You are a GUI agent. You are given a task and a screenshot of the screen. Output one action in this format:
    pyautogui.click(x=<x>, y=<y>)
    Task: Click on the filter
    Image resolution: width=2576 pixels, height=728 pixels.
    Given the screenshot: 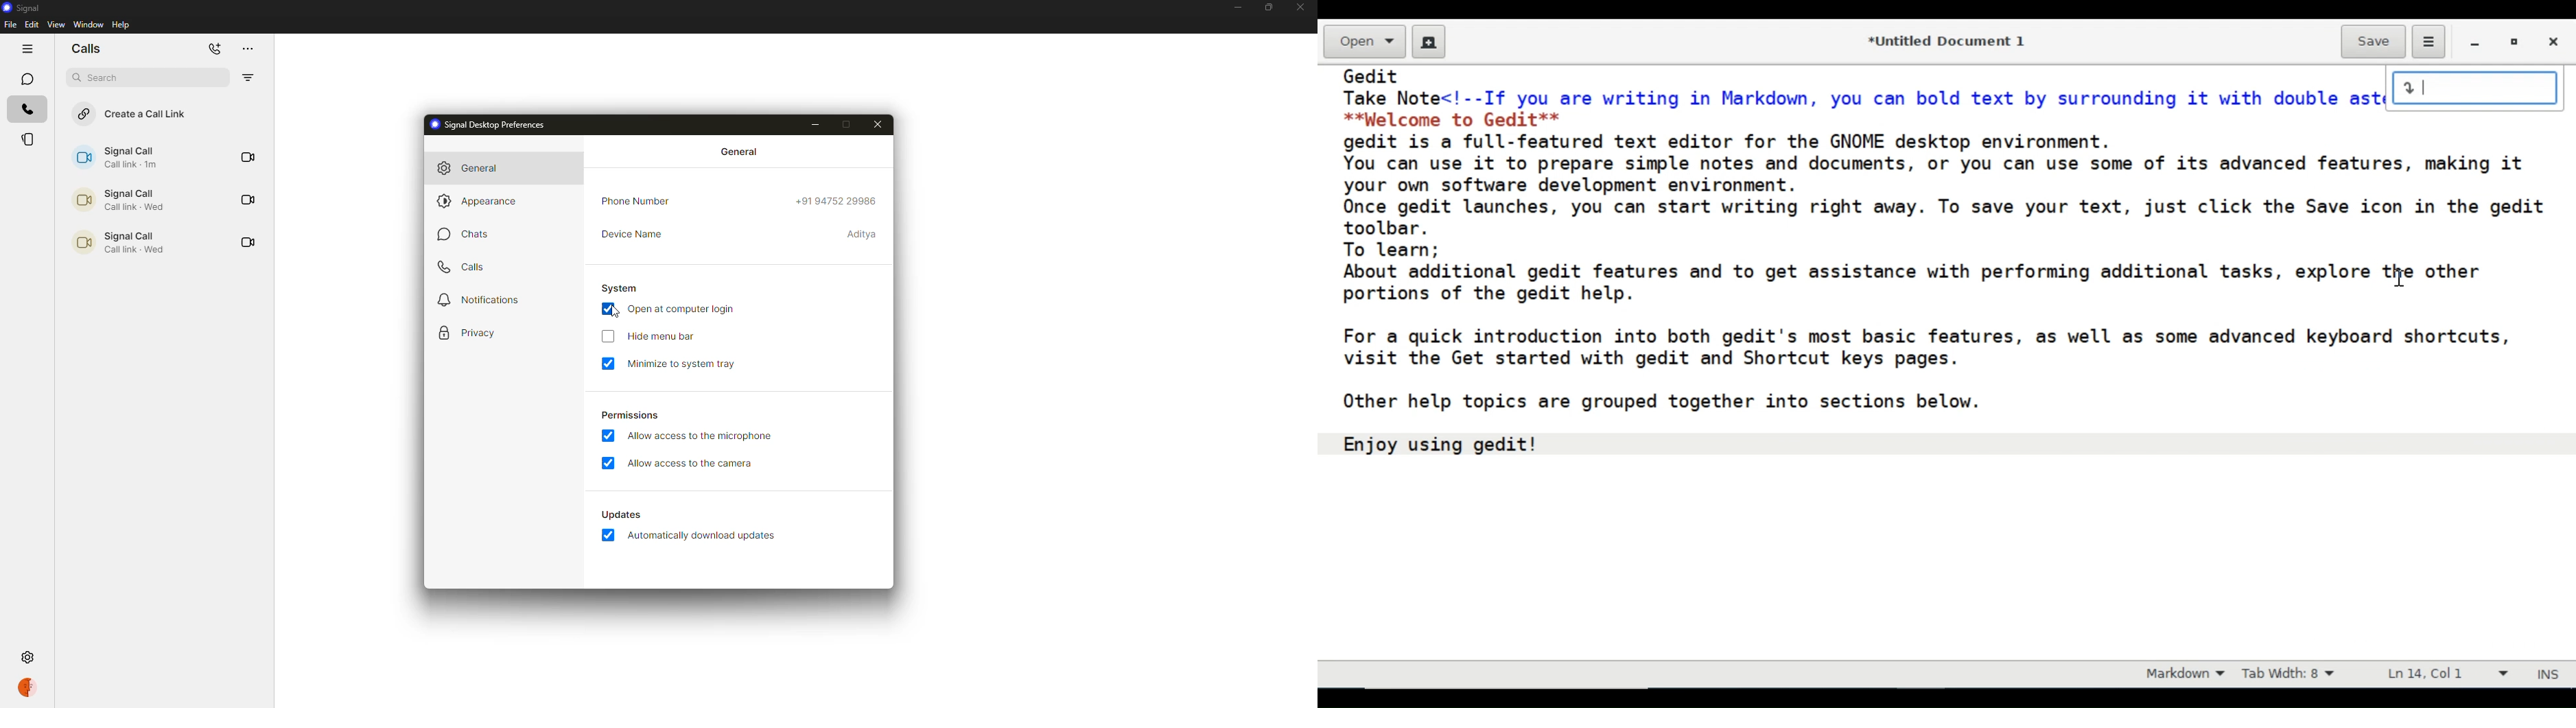 What is the action you would take?
    pyautogui.click(x=247, y=78)
    